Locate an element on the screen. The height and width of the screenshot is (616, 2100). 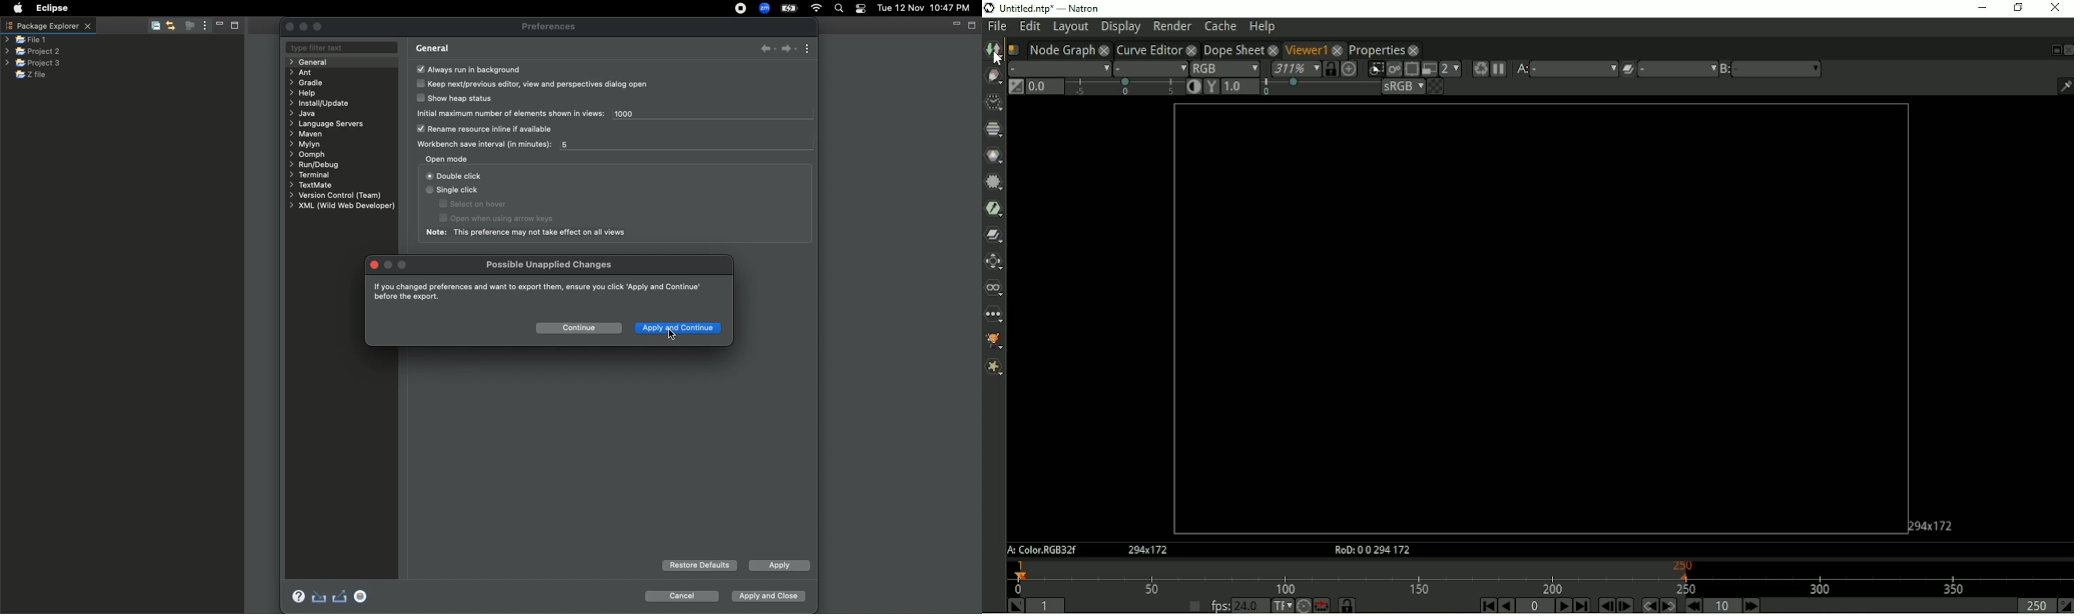
Expand is located at coordinates (317, 27).